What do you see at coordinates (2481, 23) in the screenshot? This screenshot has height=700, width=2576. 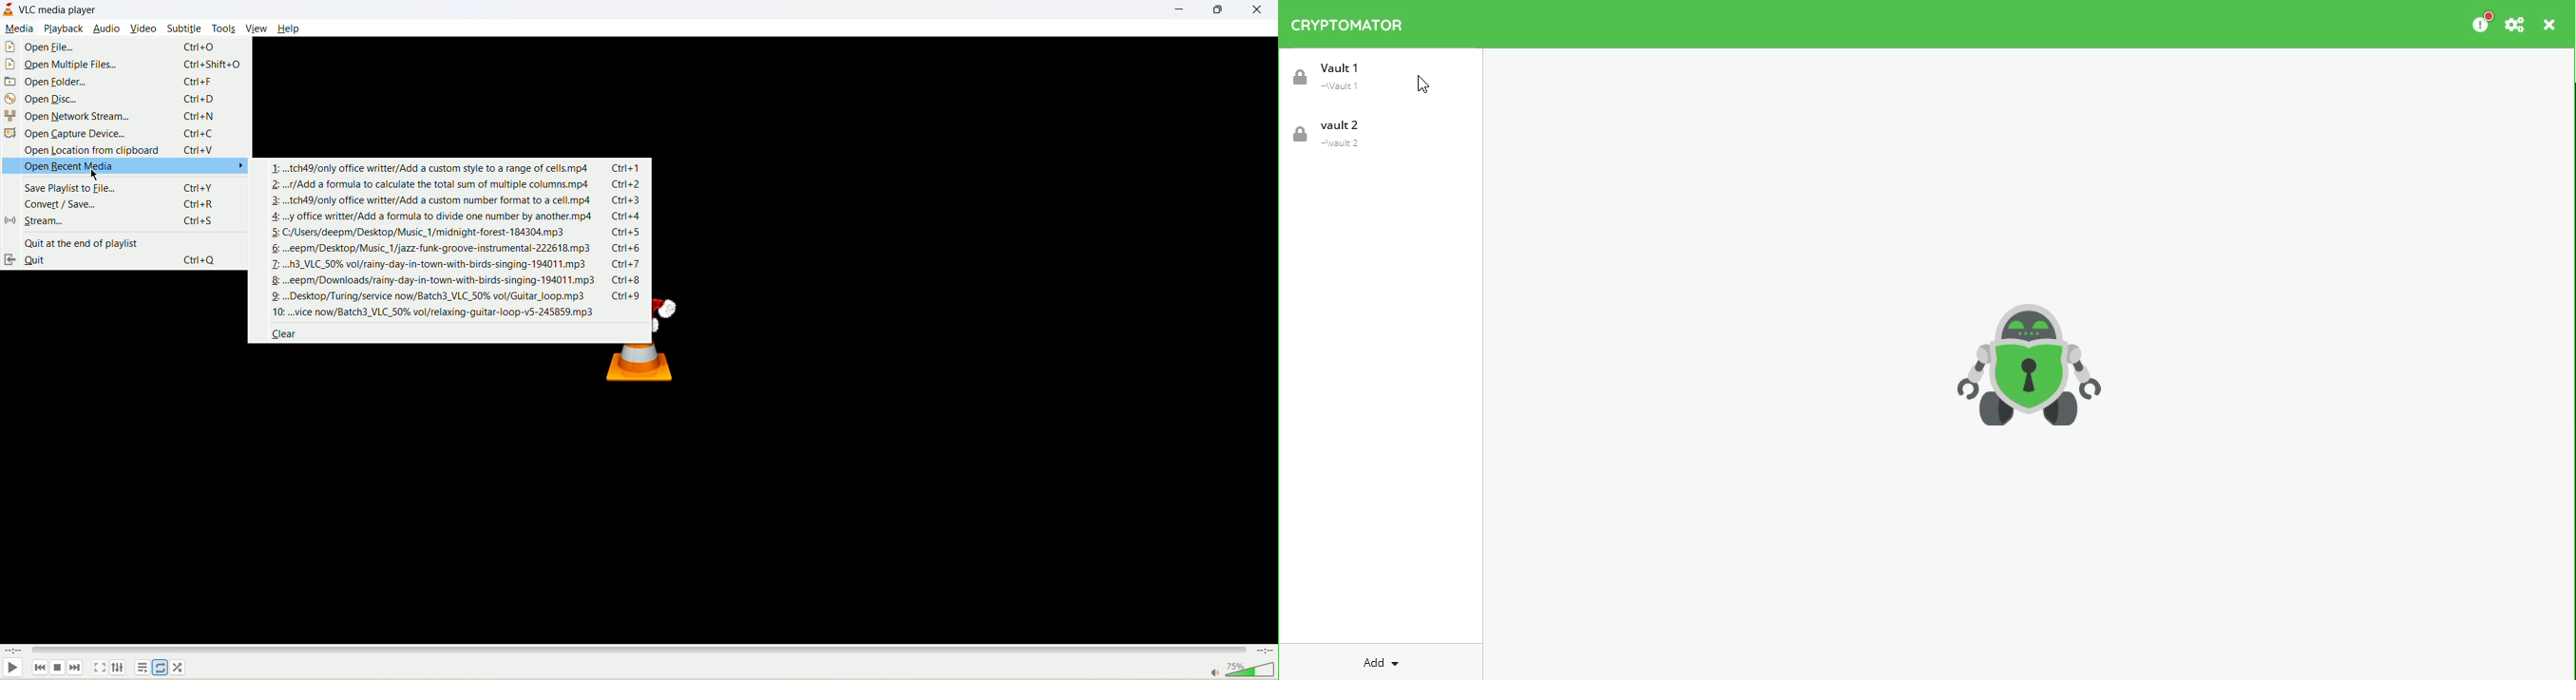 I see `please consider donating` at bounding box center [2481, 23].